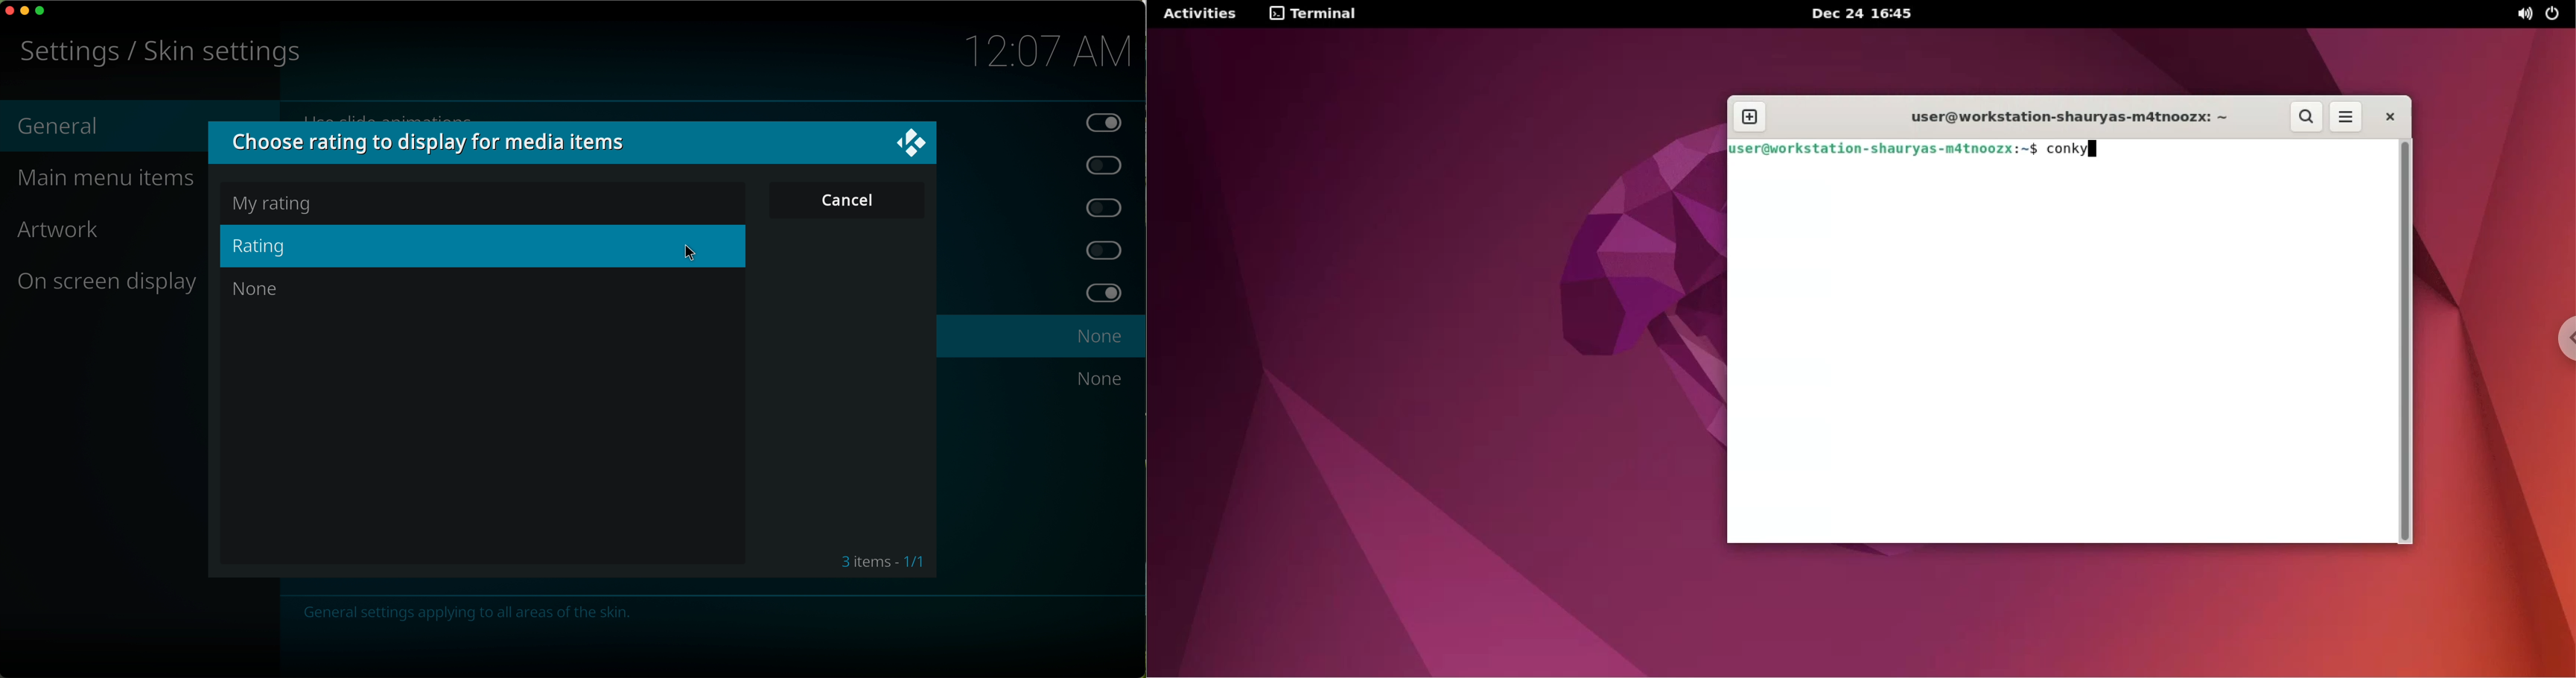 This screenshot has width=2576, height=700. I want to click on general, so click(59, 124).